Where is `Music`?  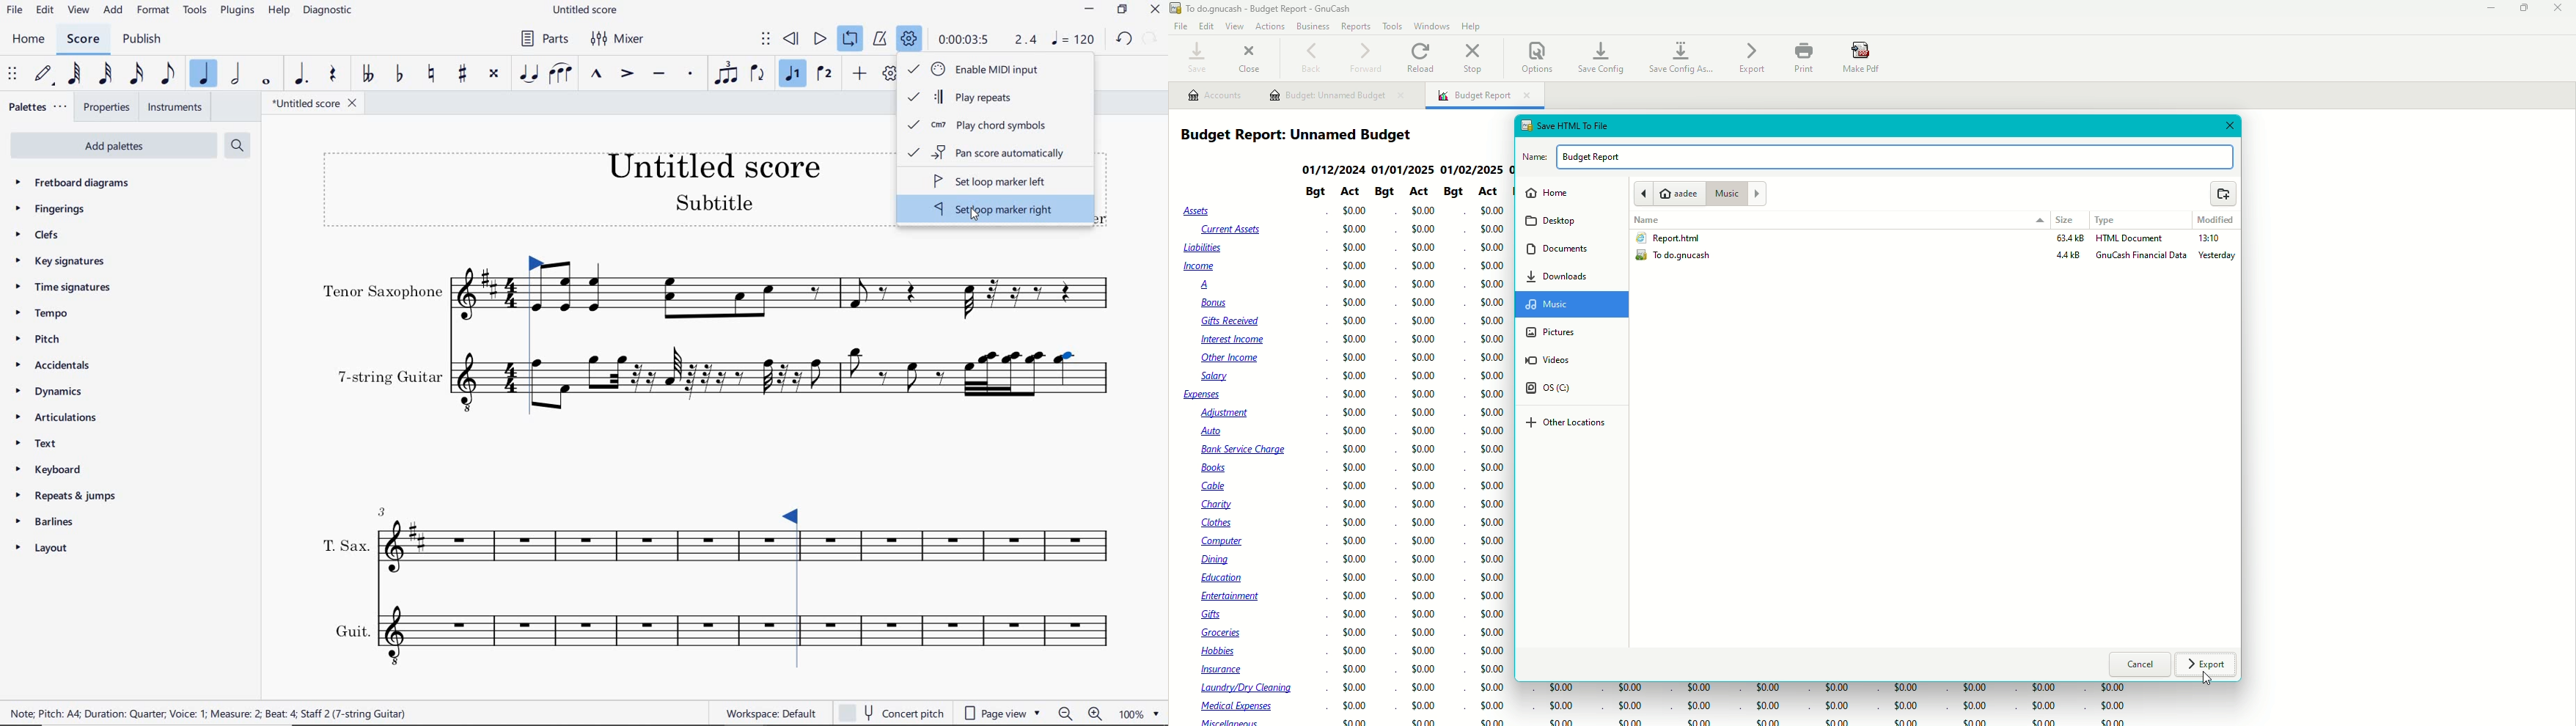 Music is located at coordinates (1559, 304).